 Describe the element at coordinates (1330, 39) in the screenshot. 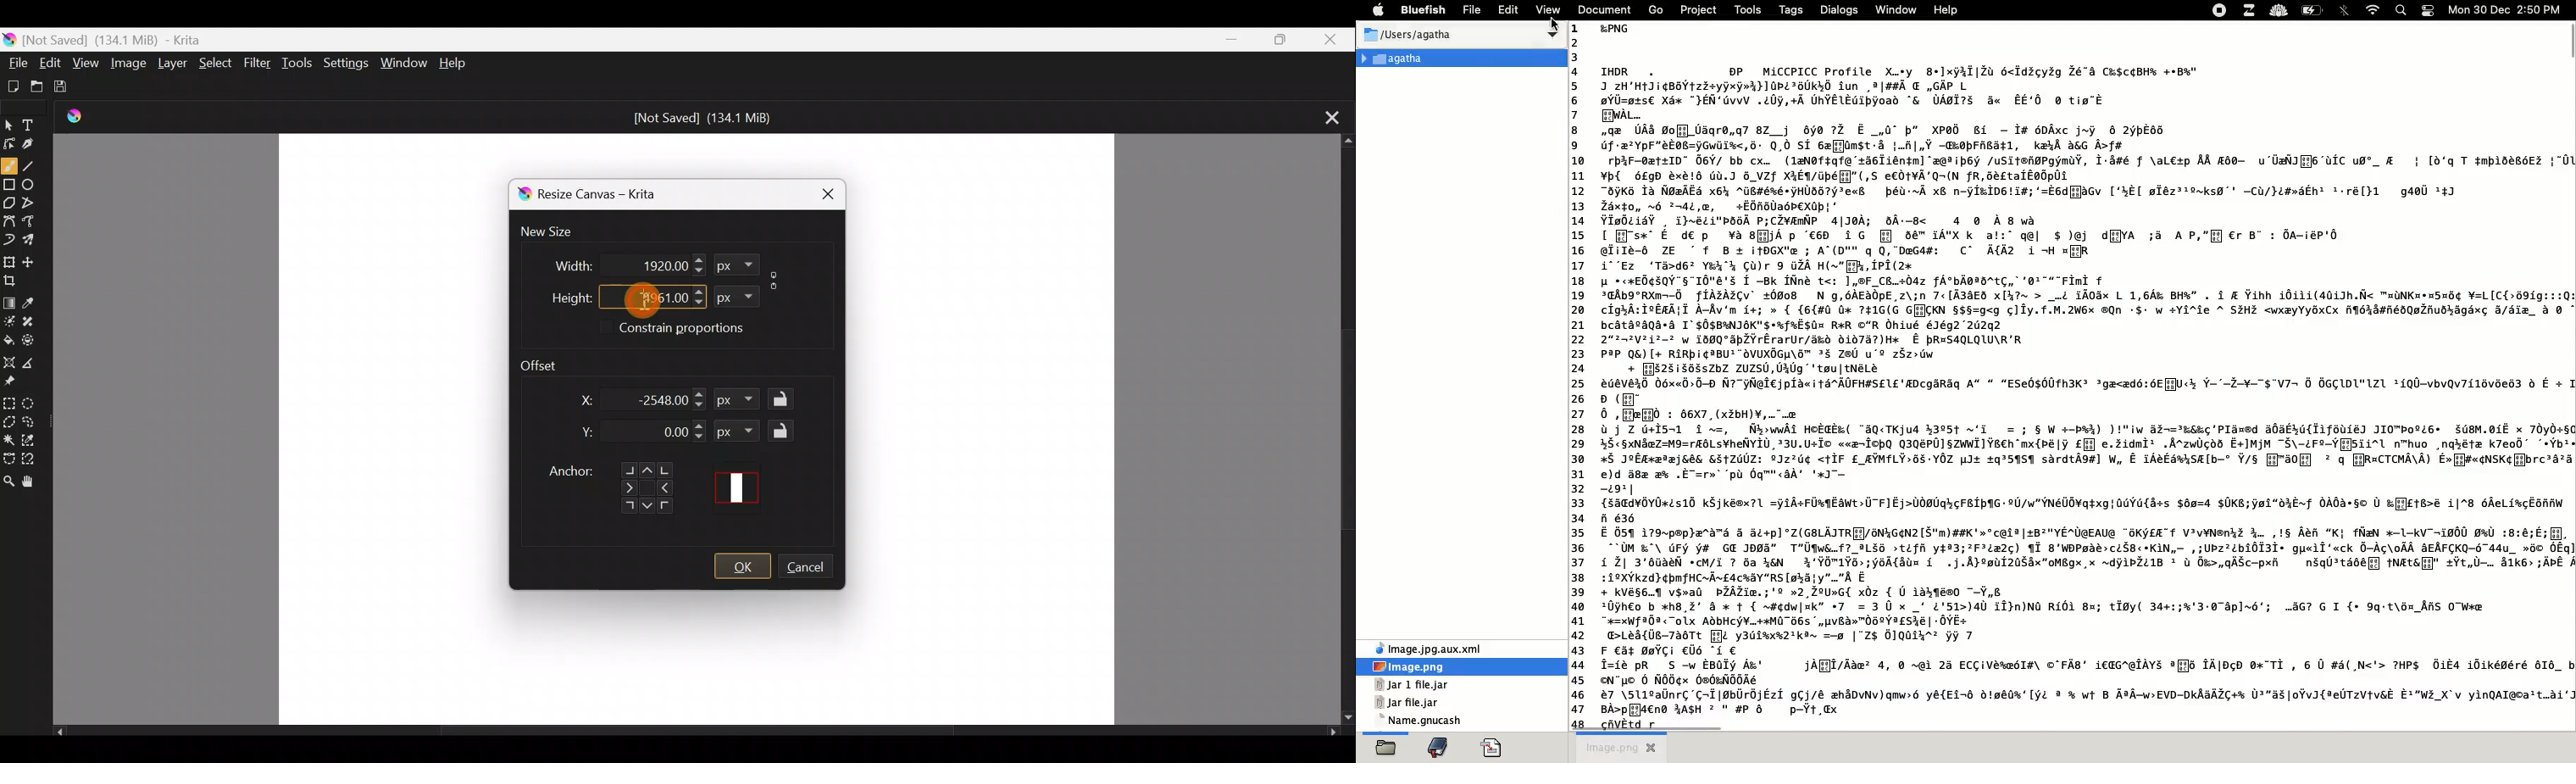

I see `Close` at that location.